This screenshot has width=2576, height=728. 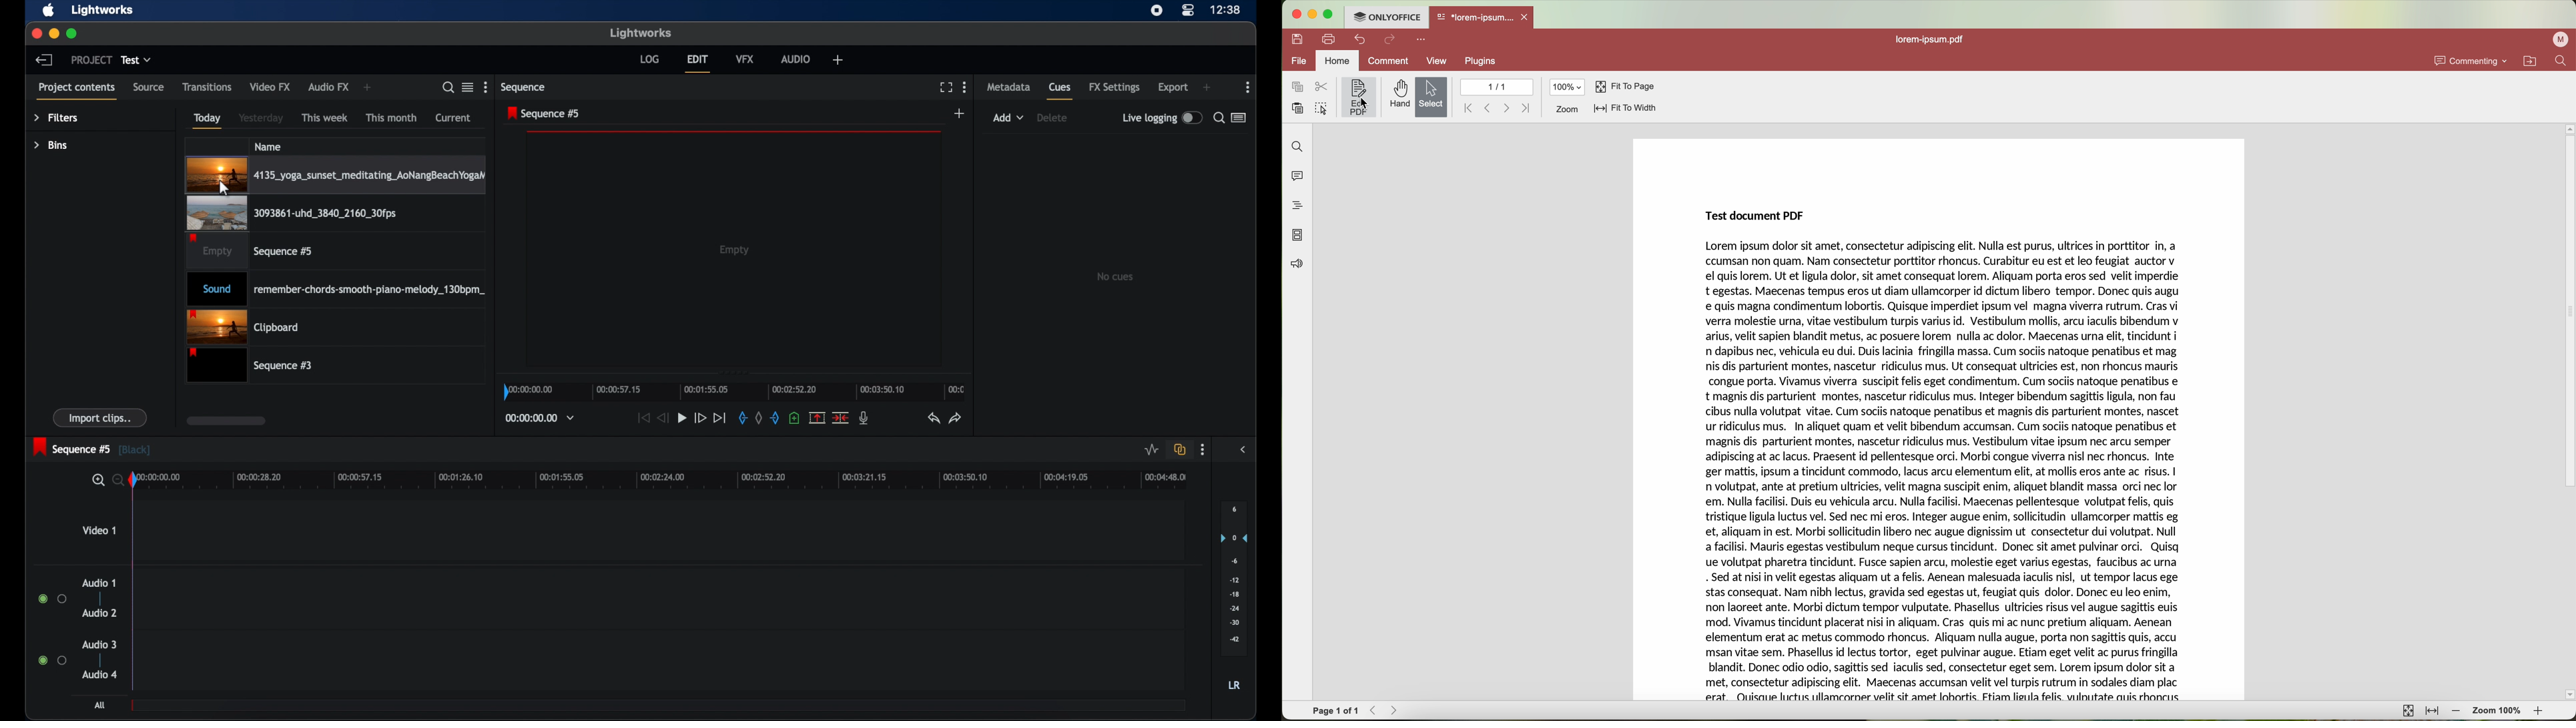 I want to click on filters, so click(x=55, y=118).